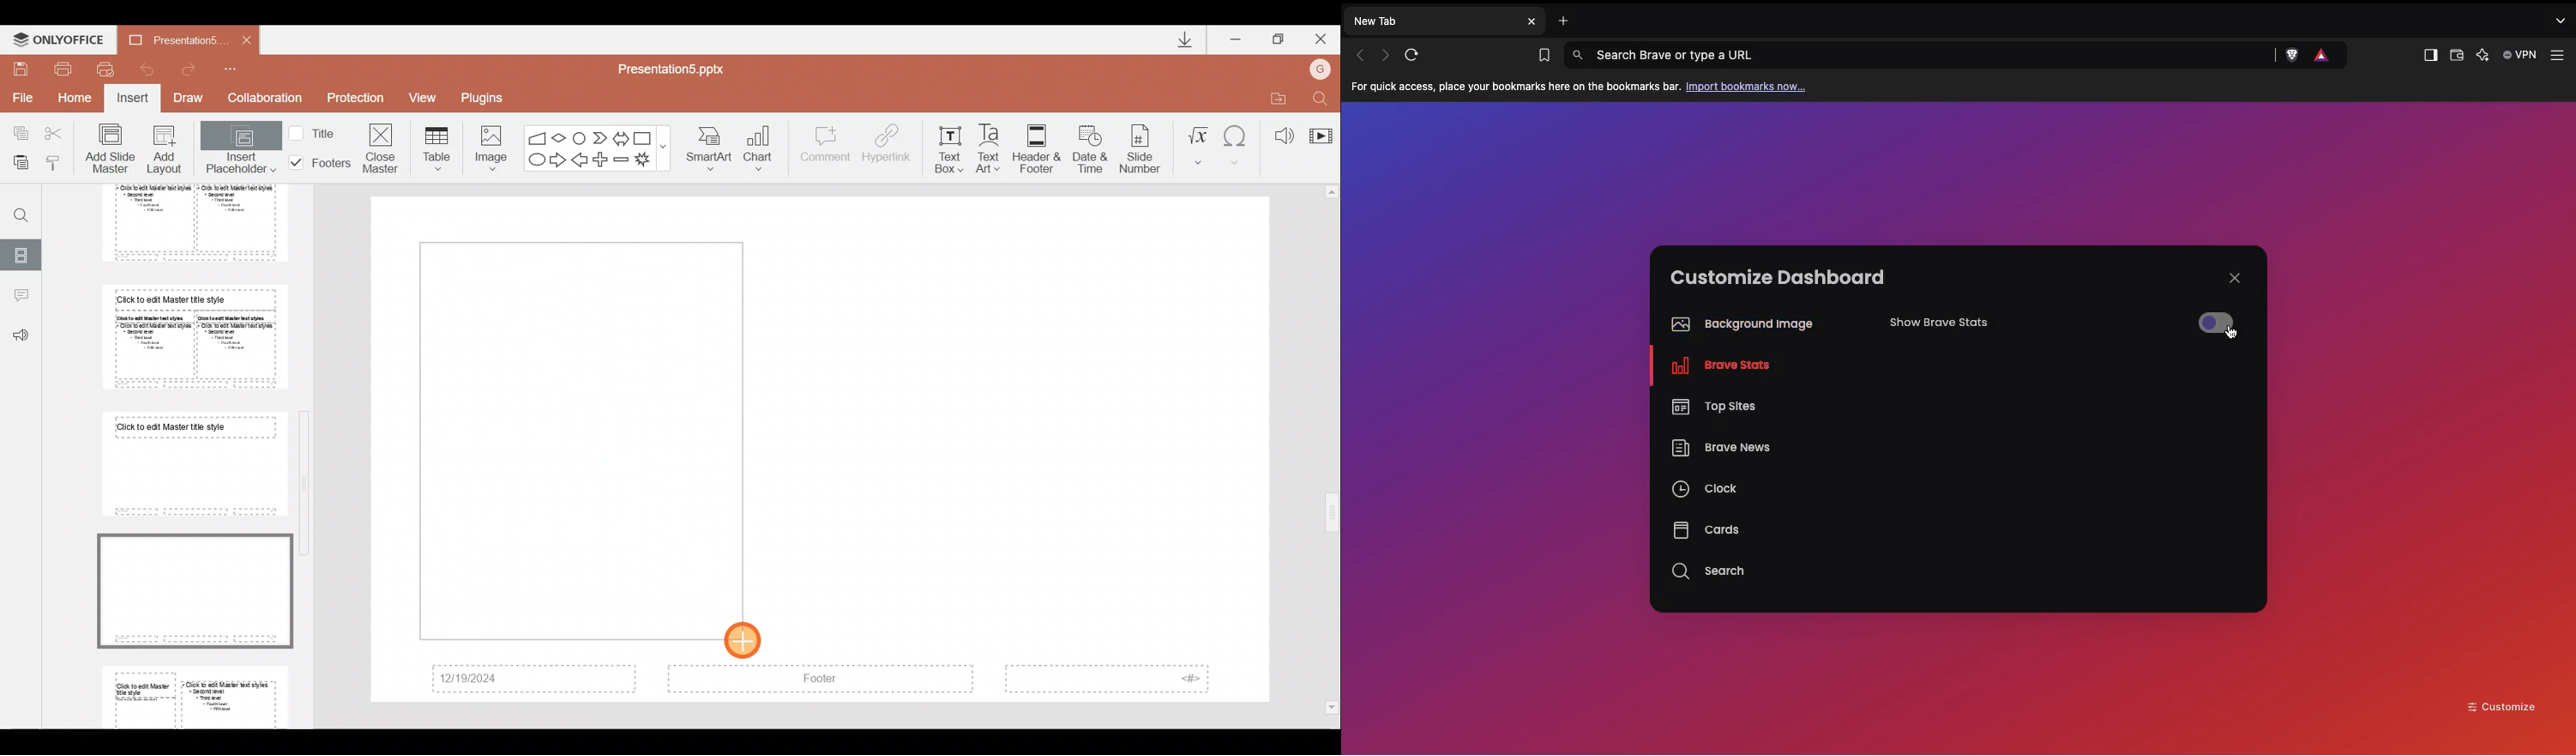 This screenshot has height=756, width=2576. Describe the element at coordinates (59, 162) in the screenshot. I see `Copy style` at that location.